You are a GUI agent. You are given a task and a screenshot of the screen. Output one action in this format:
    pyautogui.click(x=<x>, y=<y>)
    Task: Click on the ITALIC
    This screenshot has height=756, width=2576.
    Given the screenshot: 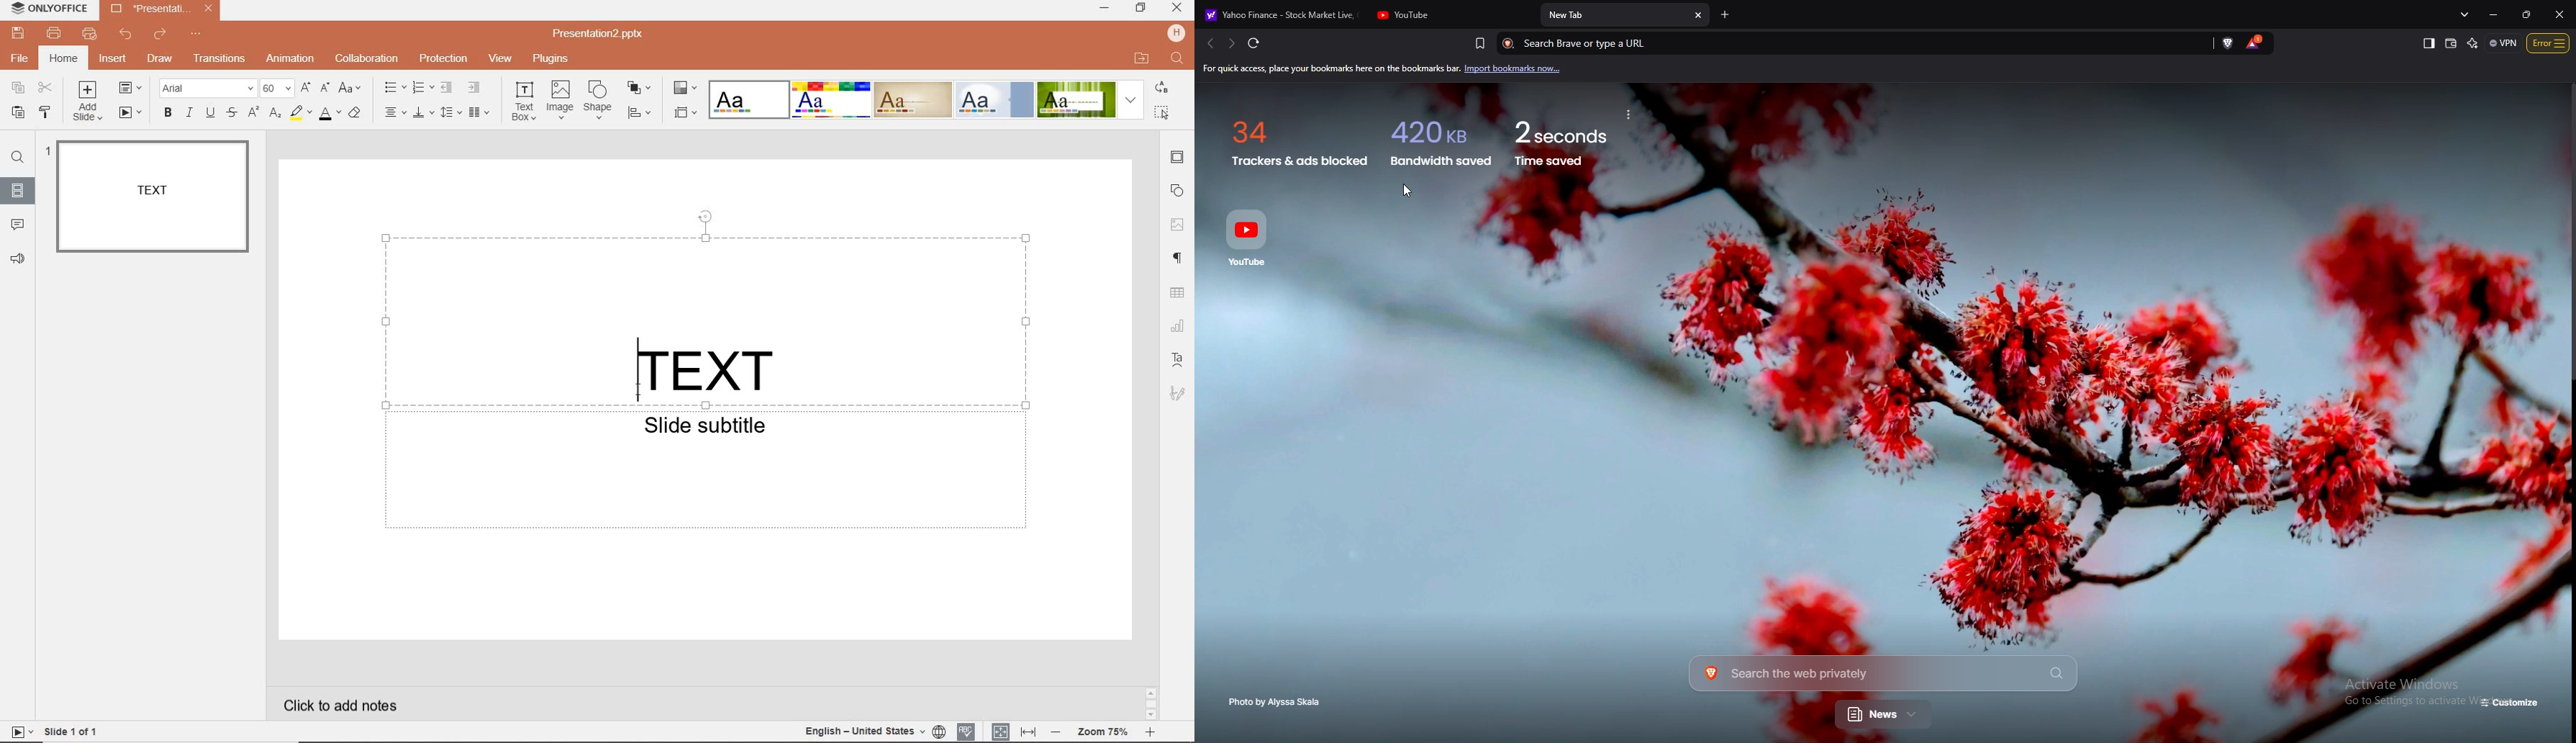 What is the action you would take?
    pyautogui.click(x=189, y=113)
    